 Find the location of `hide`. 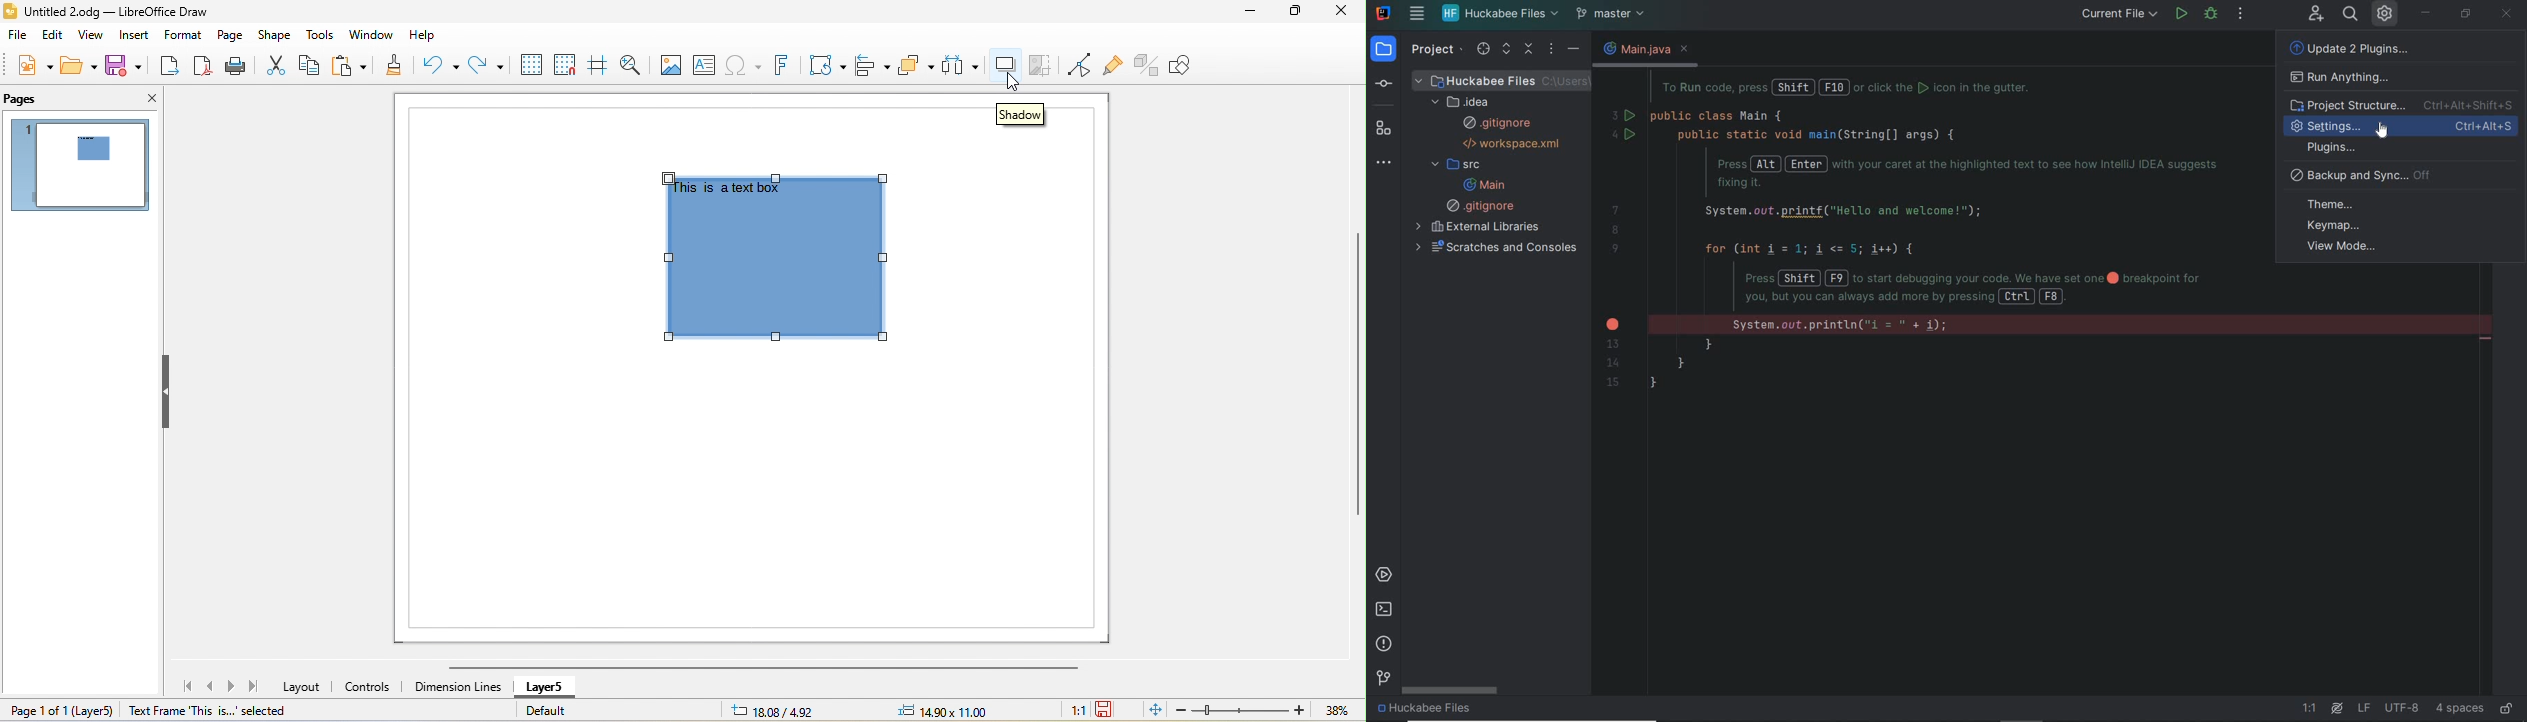

hide is located at coordinates (166, 390).